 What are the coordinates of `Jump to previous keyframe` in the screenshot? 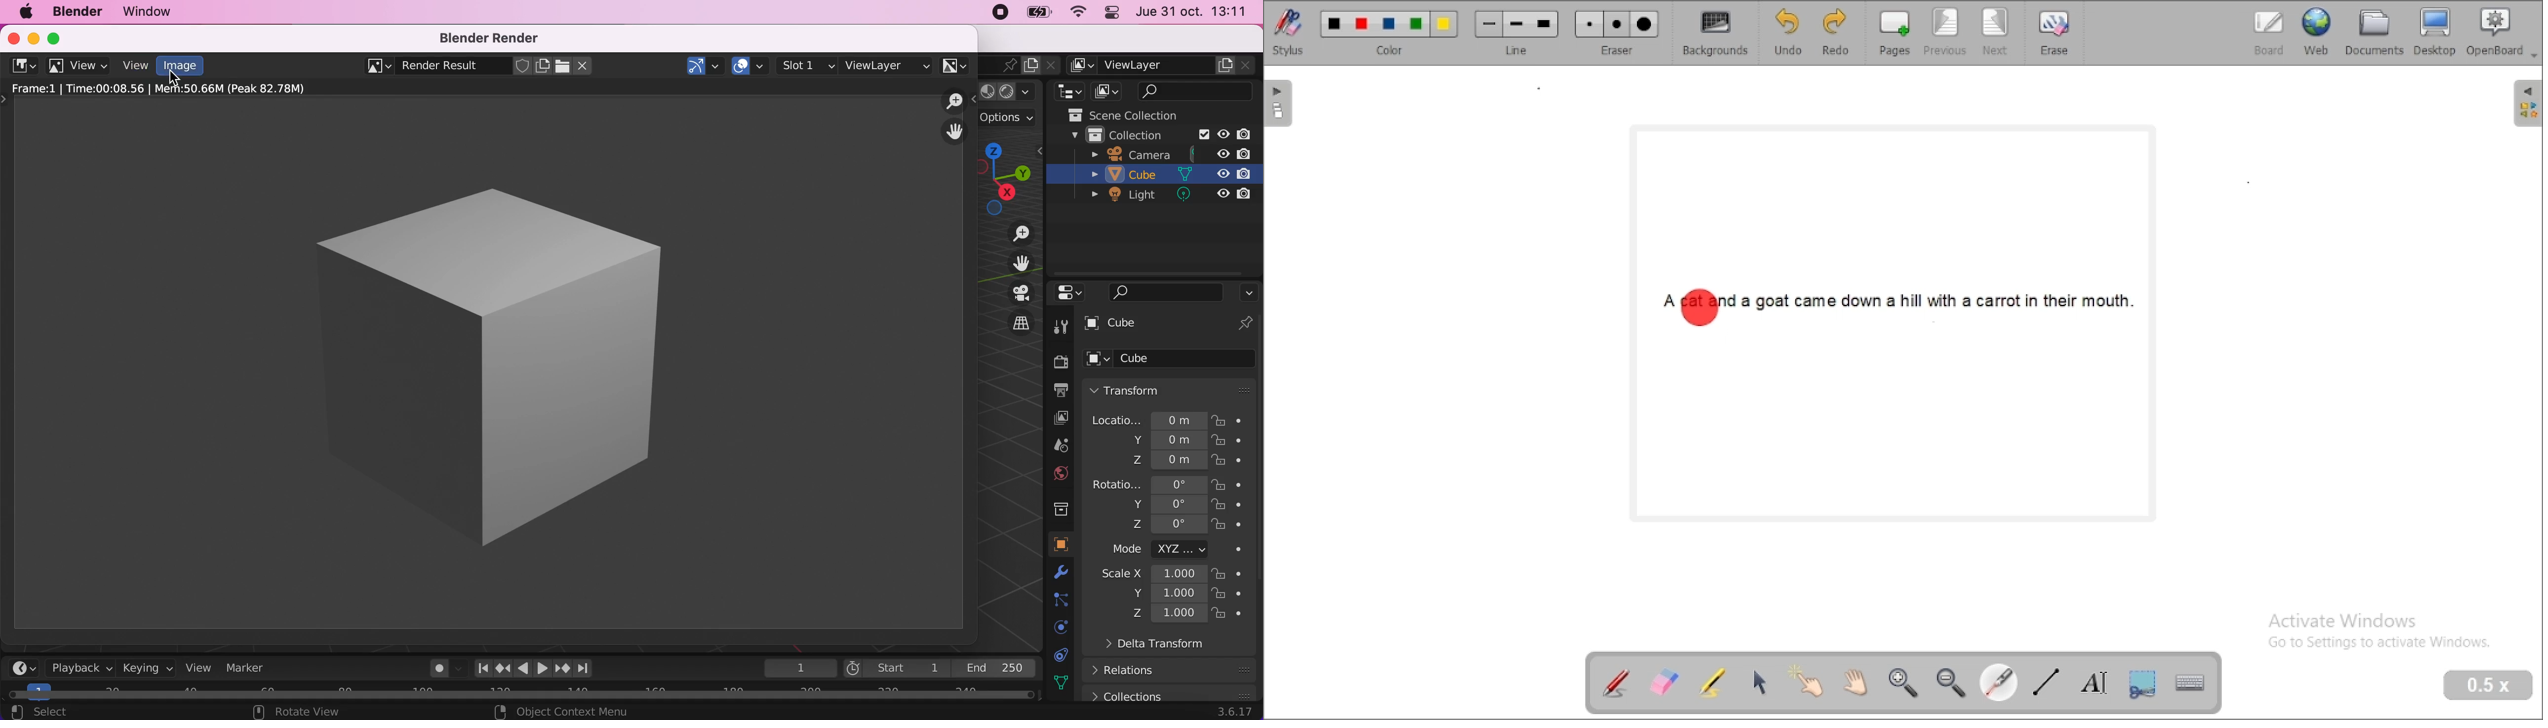 It's located at (502, 667).